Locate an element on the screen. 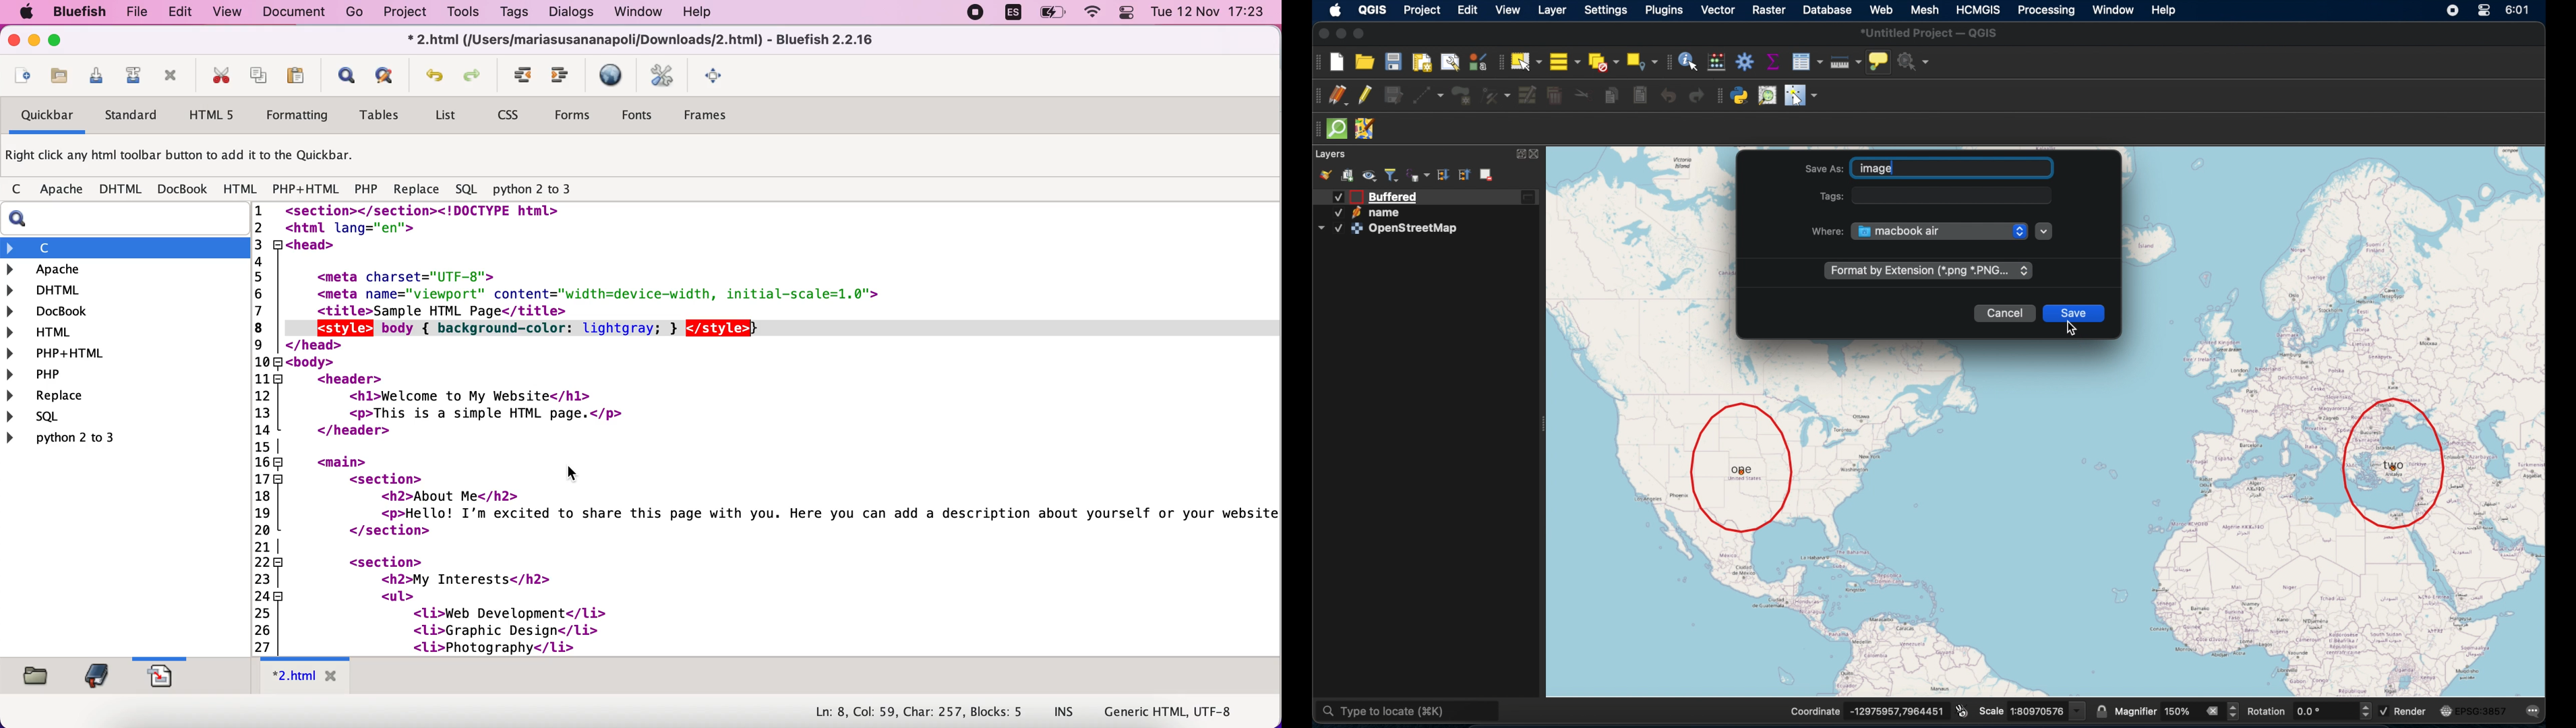  *2.html is located at coordinates (307, 675).